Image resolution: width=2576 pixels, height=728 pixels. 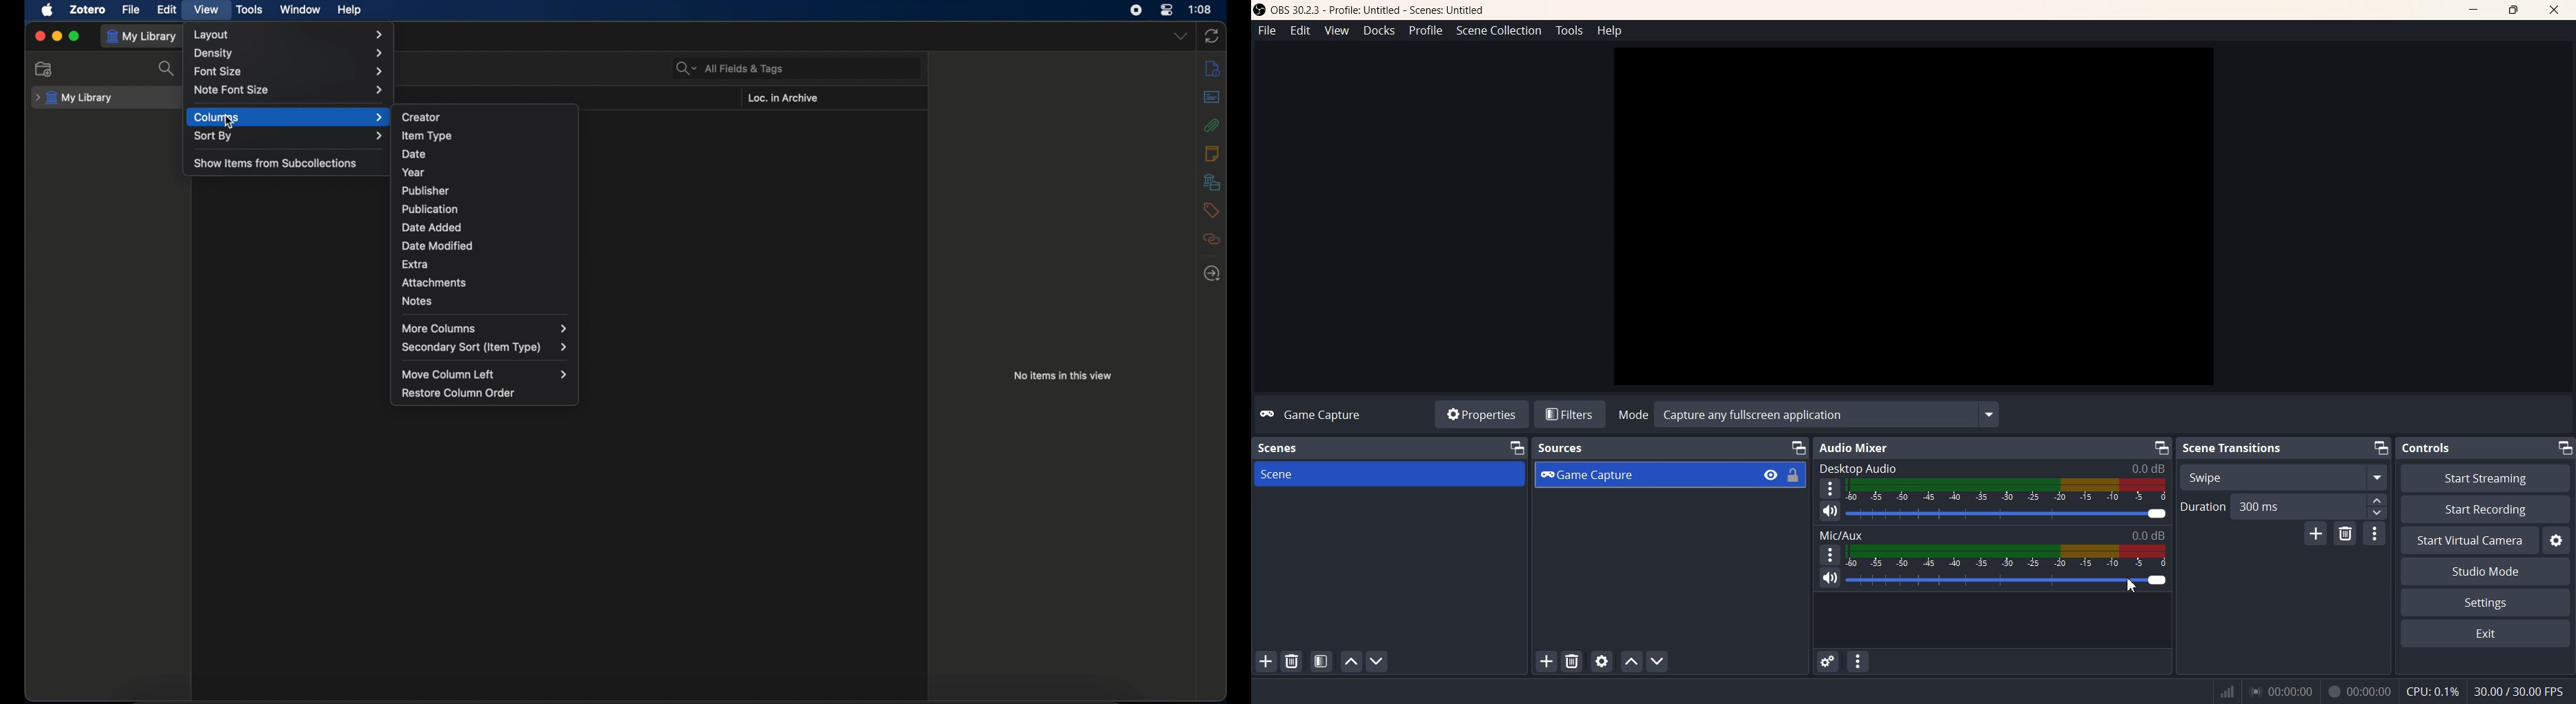 I want to click on notes, so click(x=418, y=301).